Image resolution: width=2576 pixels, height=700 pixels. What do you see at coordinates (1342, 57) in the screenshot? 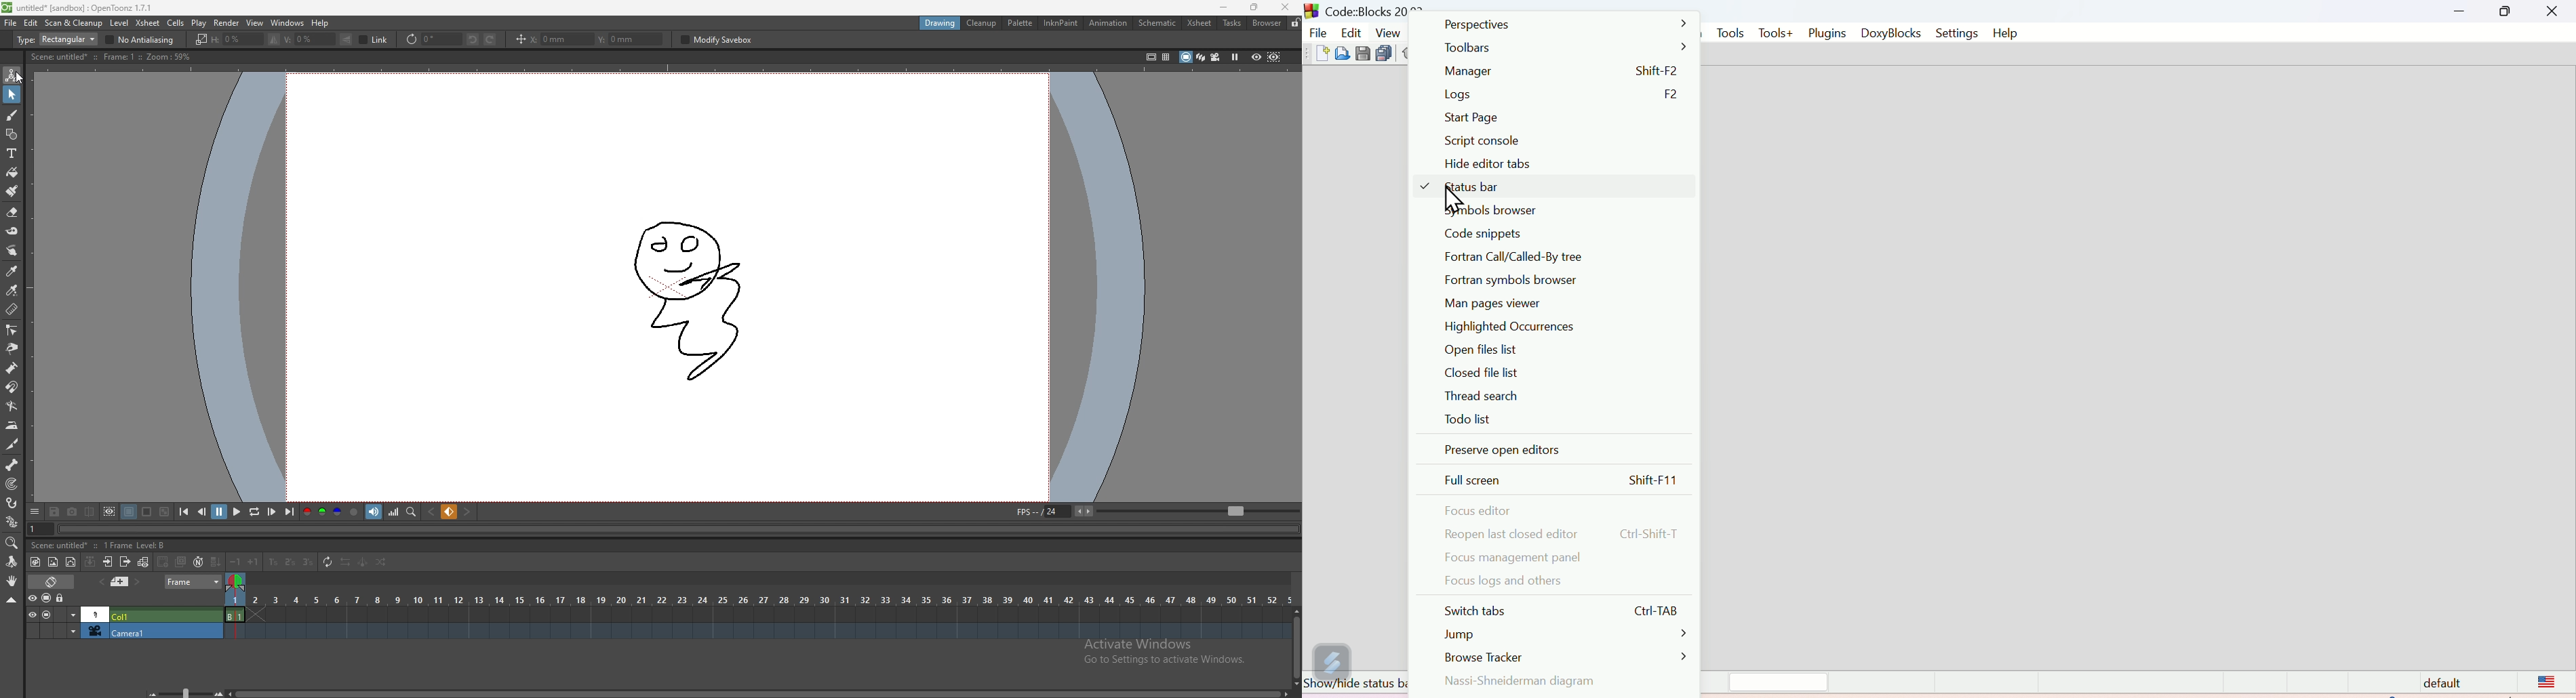
I see `` at bounding box center [1342, 57].